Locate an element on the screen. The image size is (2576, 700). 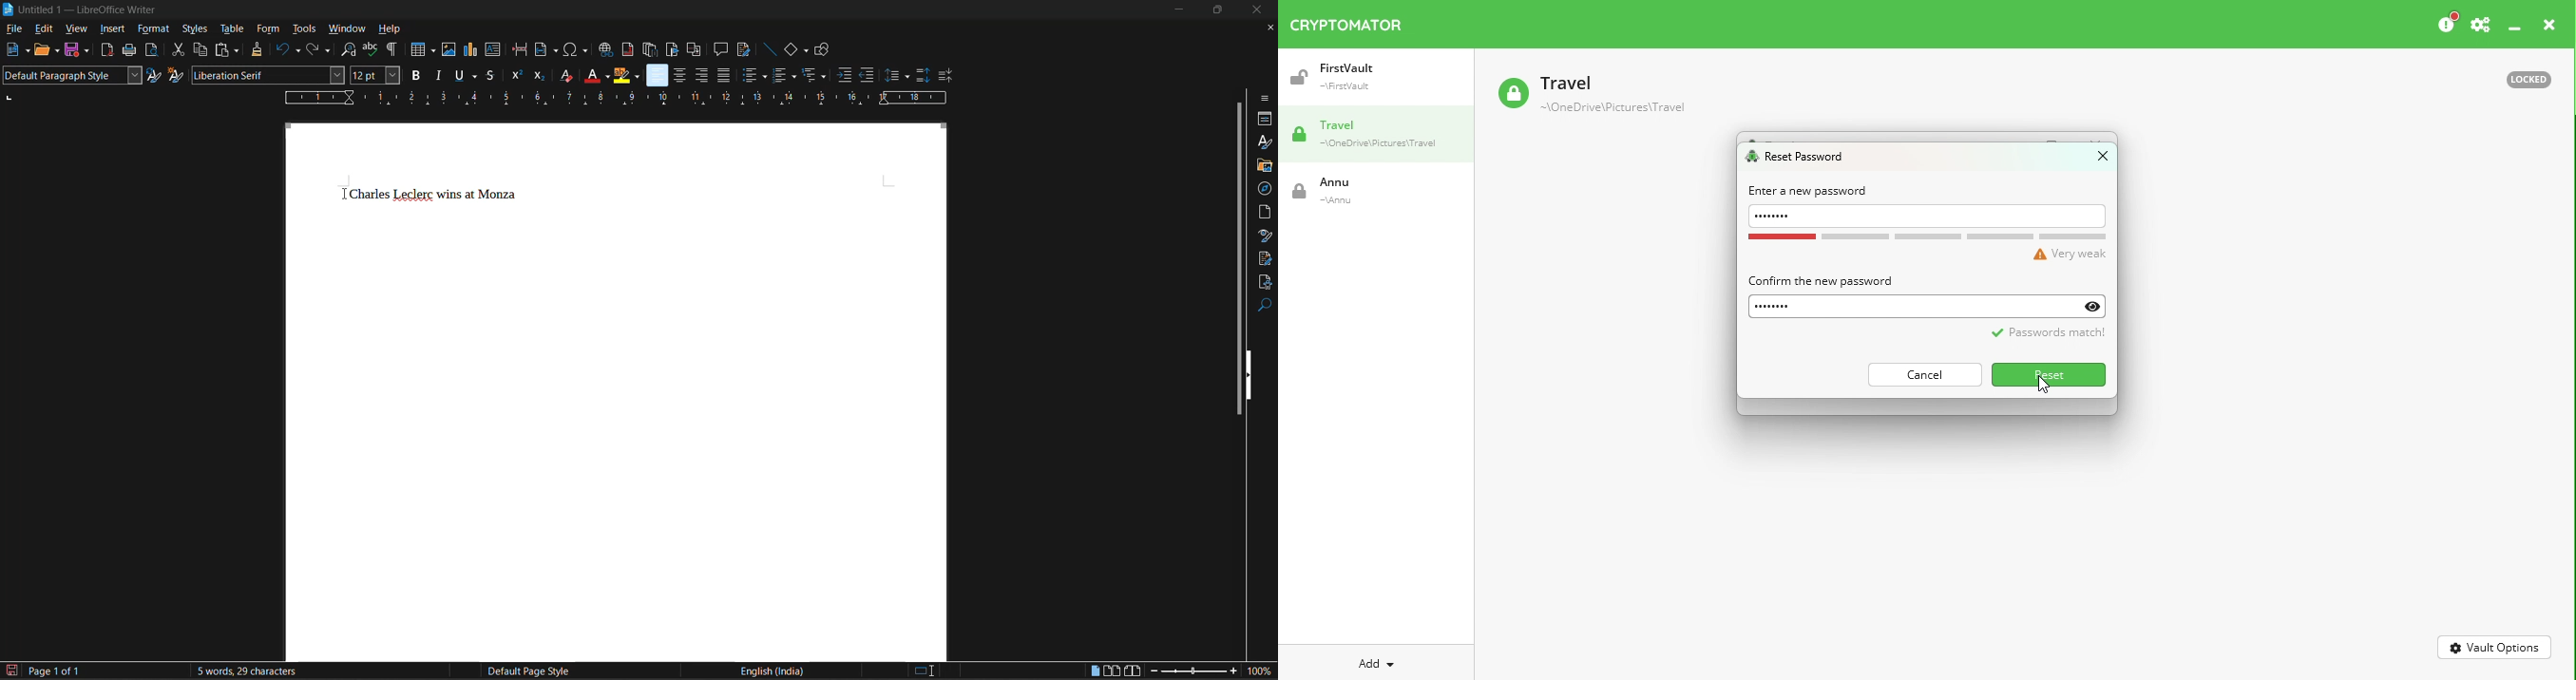
align center is located at coordinates (677, 77).